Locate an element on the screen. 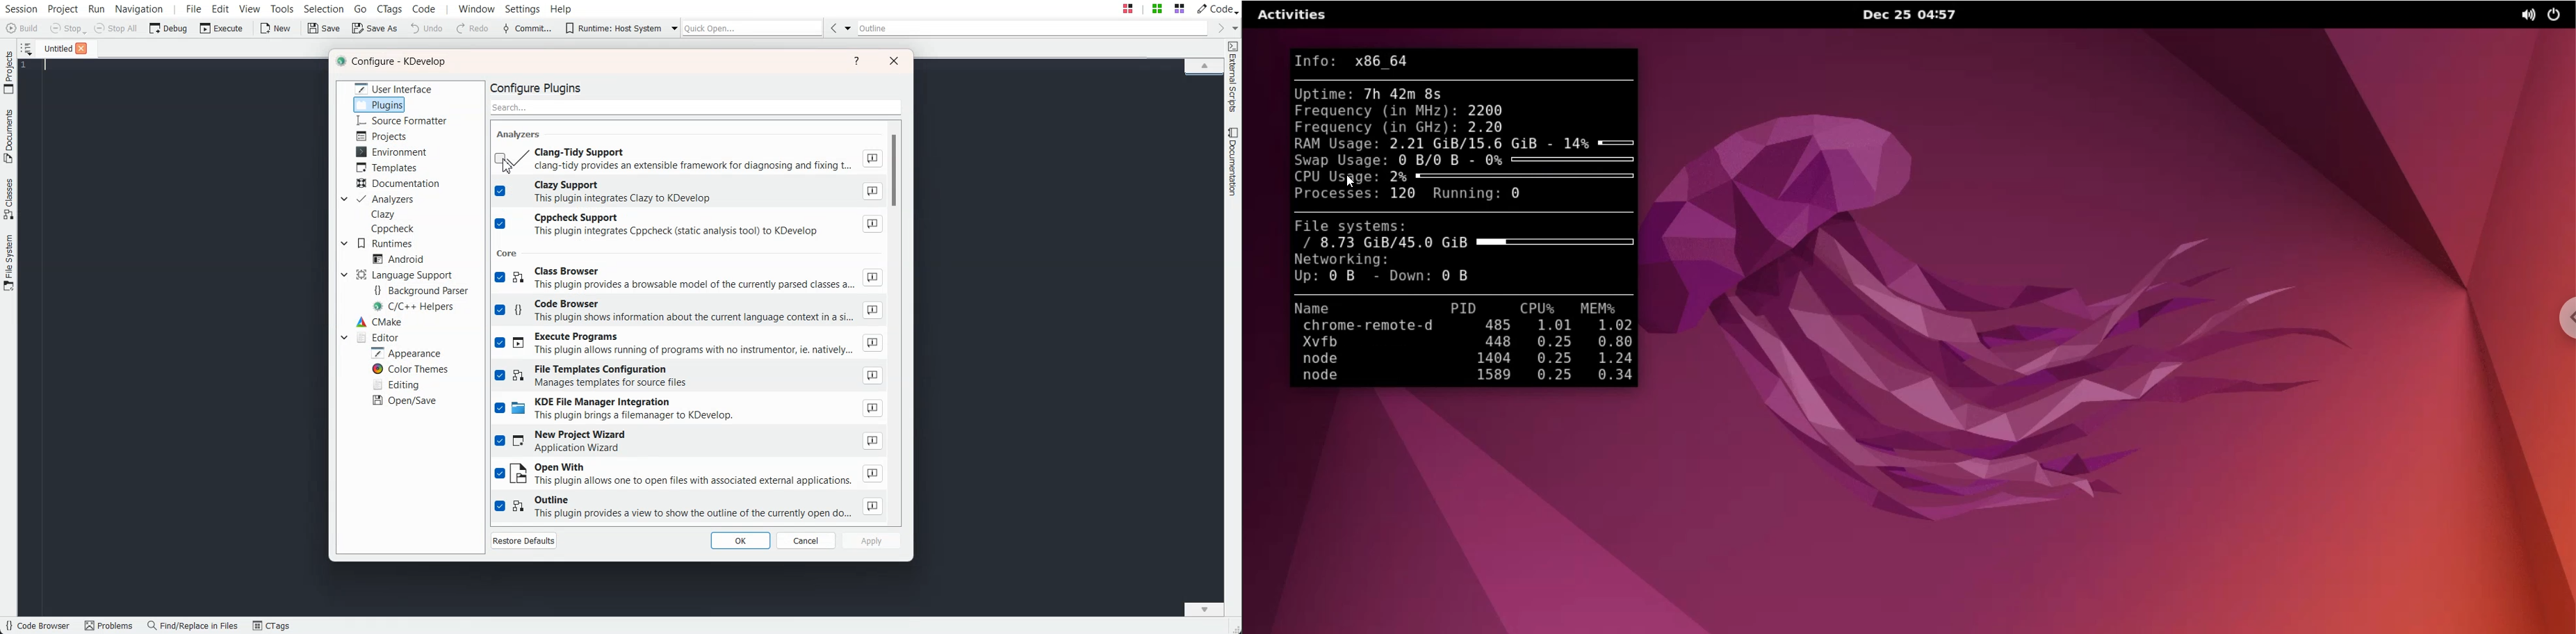  Text is located at coordinates (508, 252).